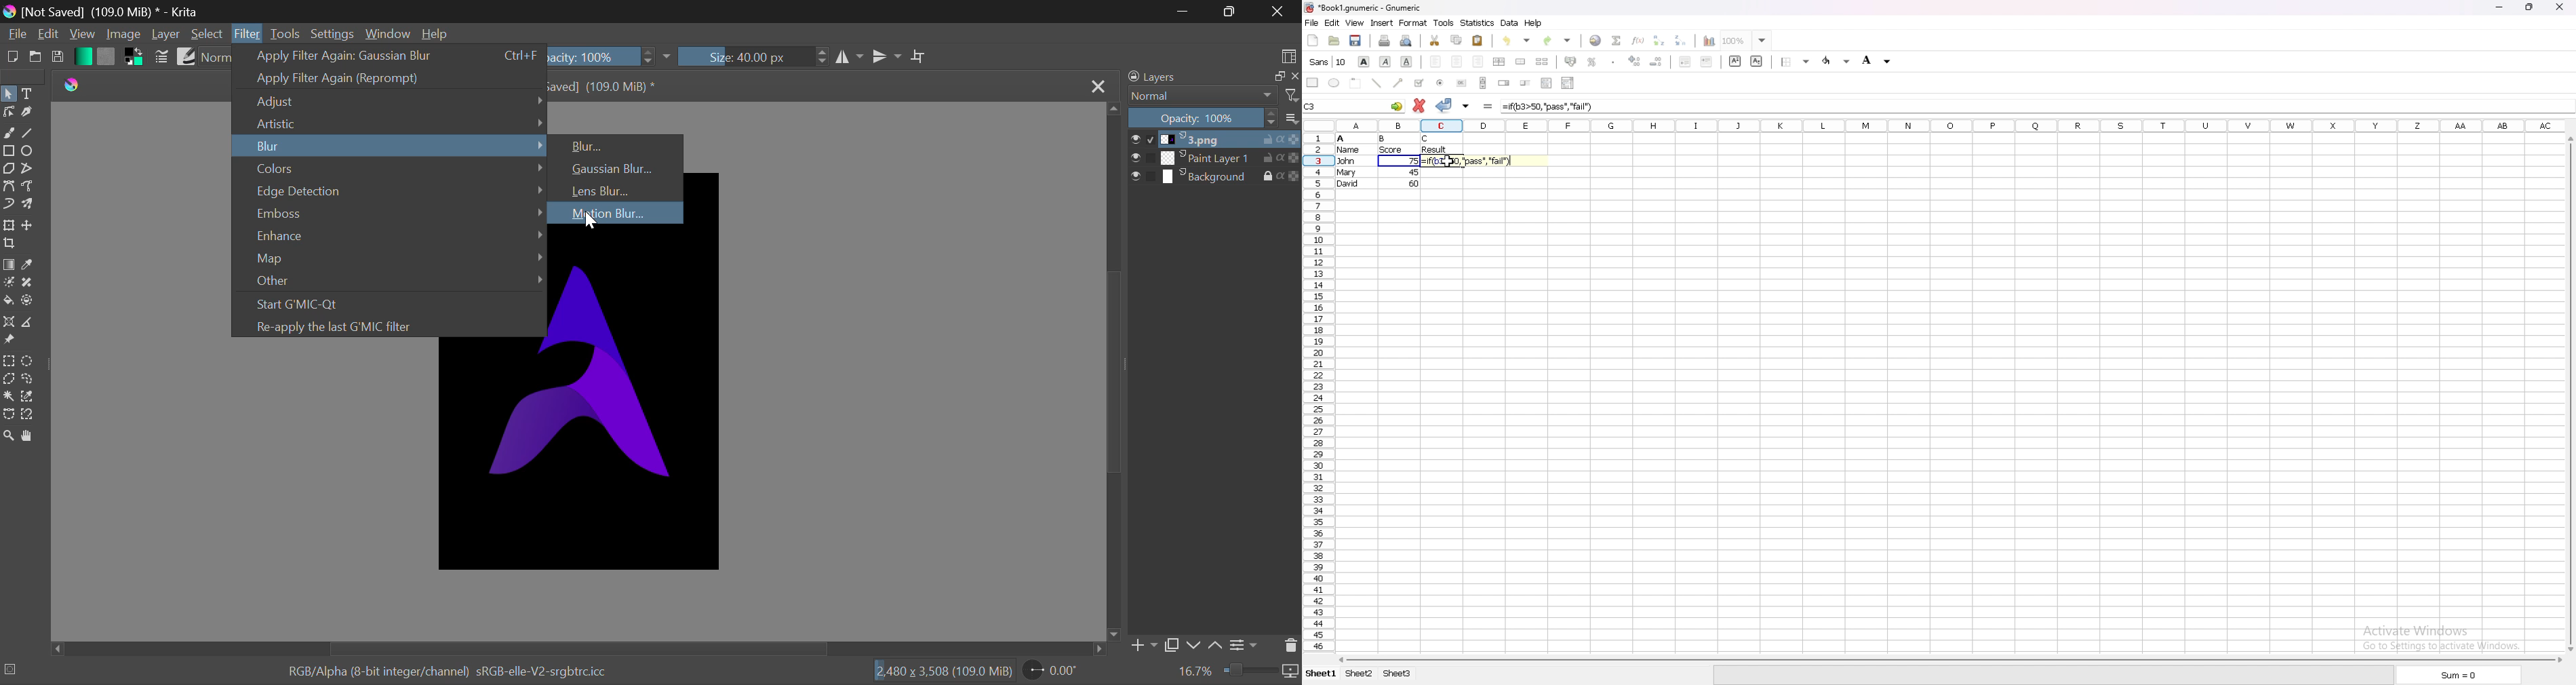  Describe the element at coordinates (1499, 62) in the screenshot. I see `center horizontally` at that location.